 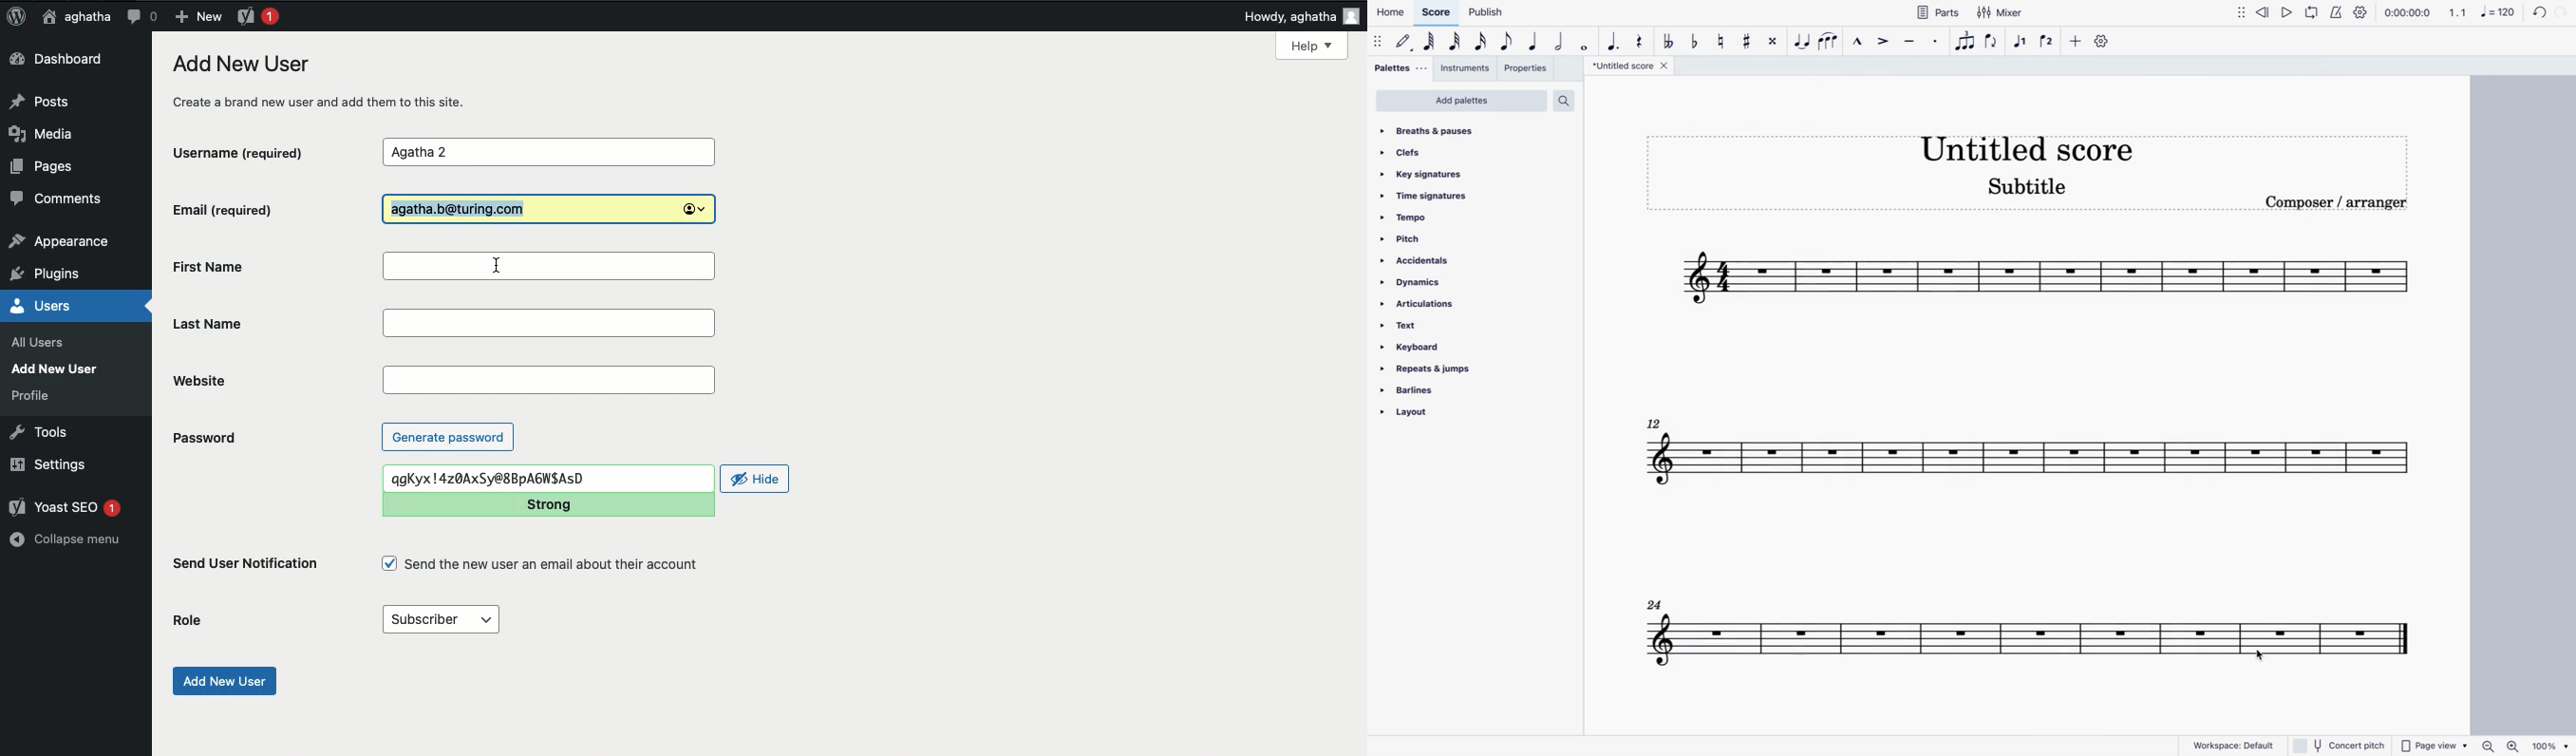 What do you see at coordinates (545, 210) in the screenshot?
I see `Agatha.b@turing.com` at bounding box center [545, 210].